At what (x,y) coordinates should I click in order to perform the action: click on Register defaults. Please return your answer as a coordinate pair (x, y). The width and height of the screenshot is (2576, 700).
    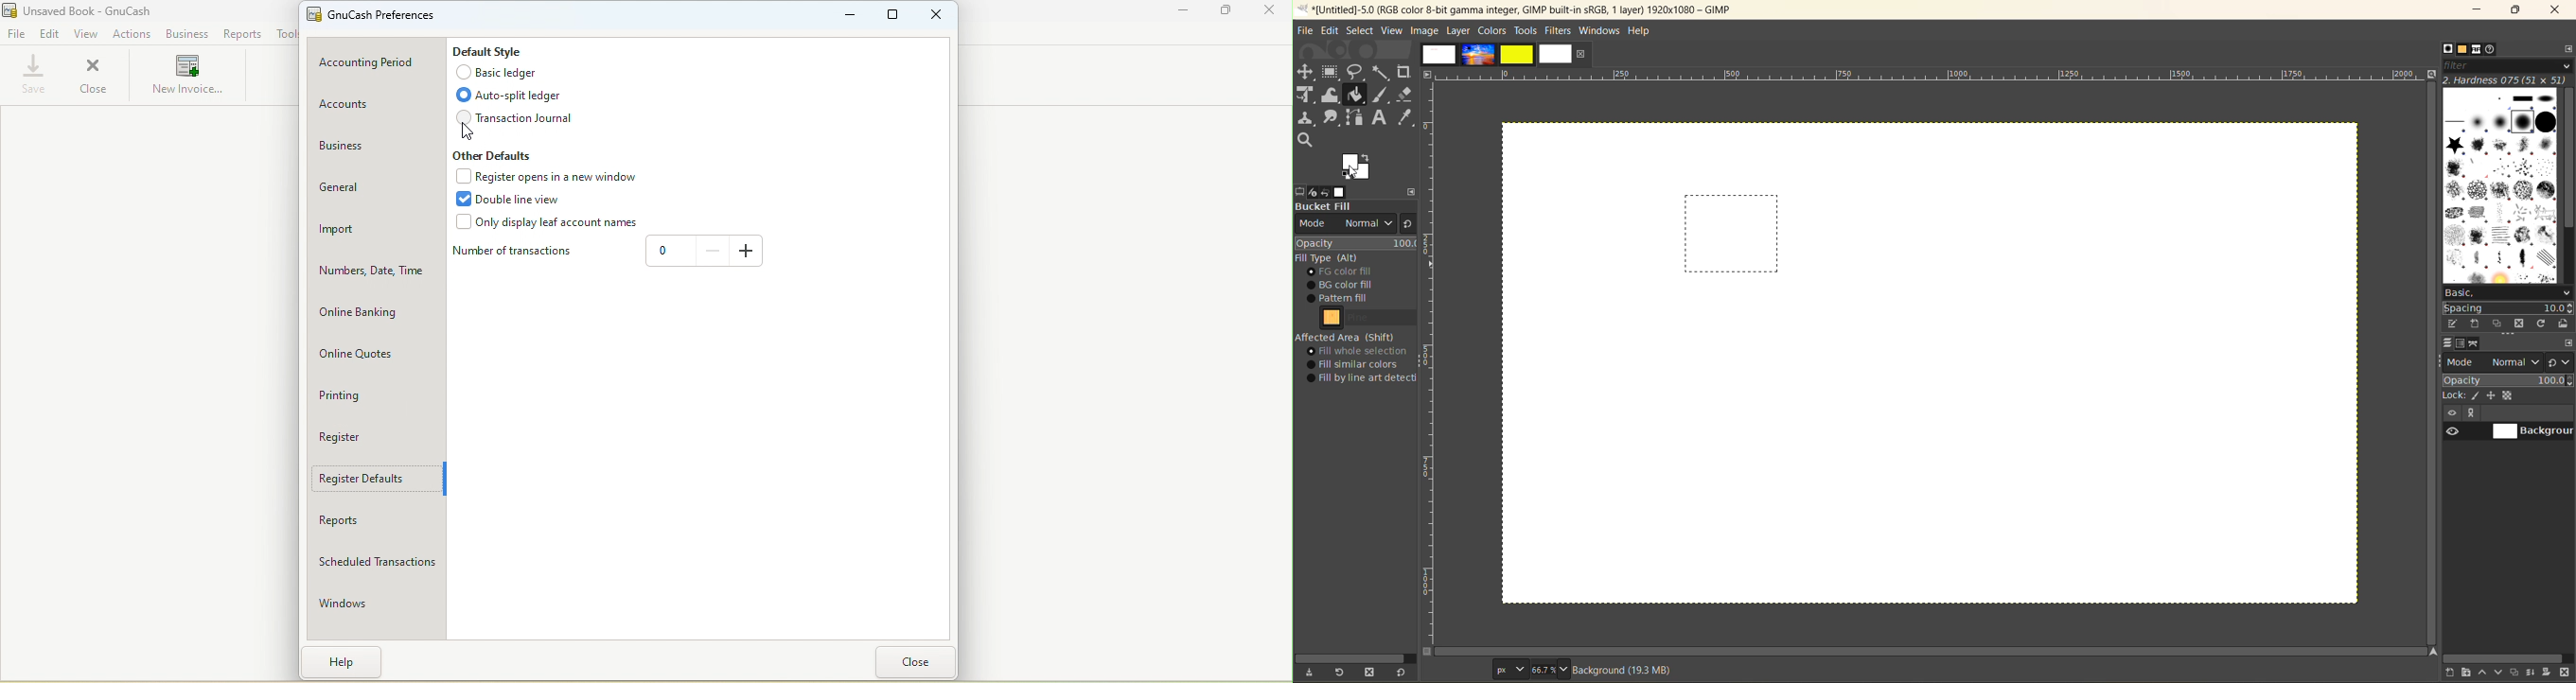
    Looking at the image, I should click on (371, 482).